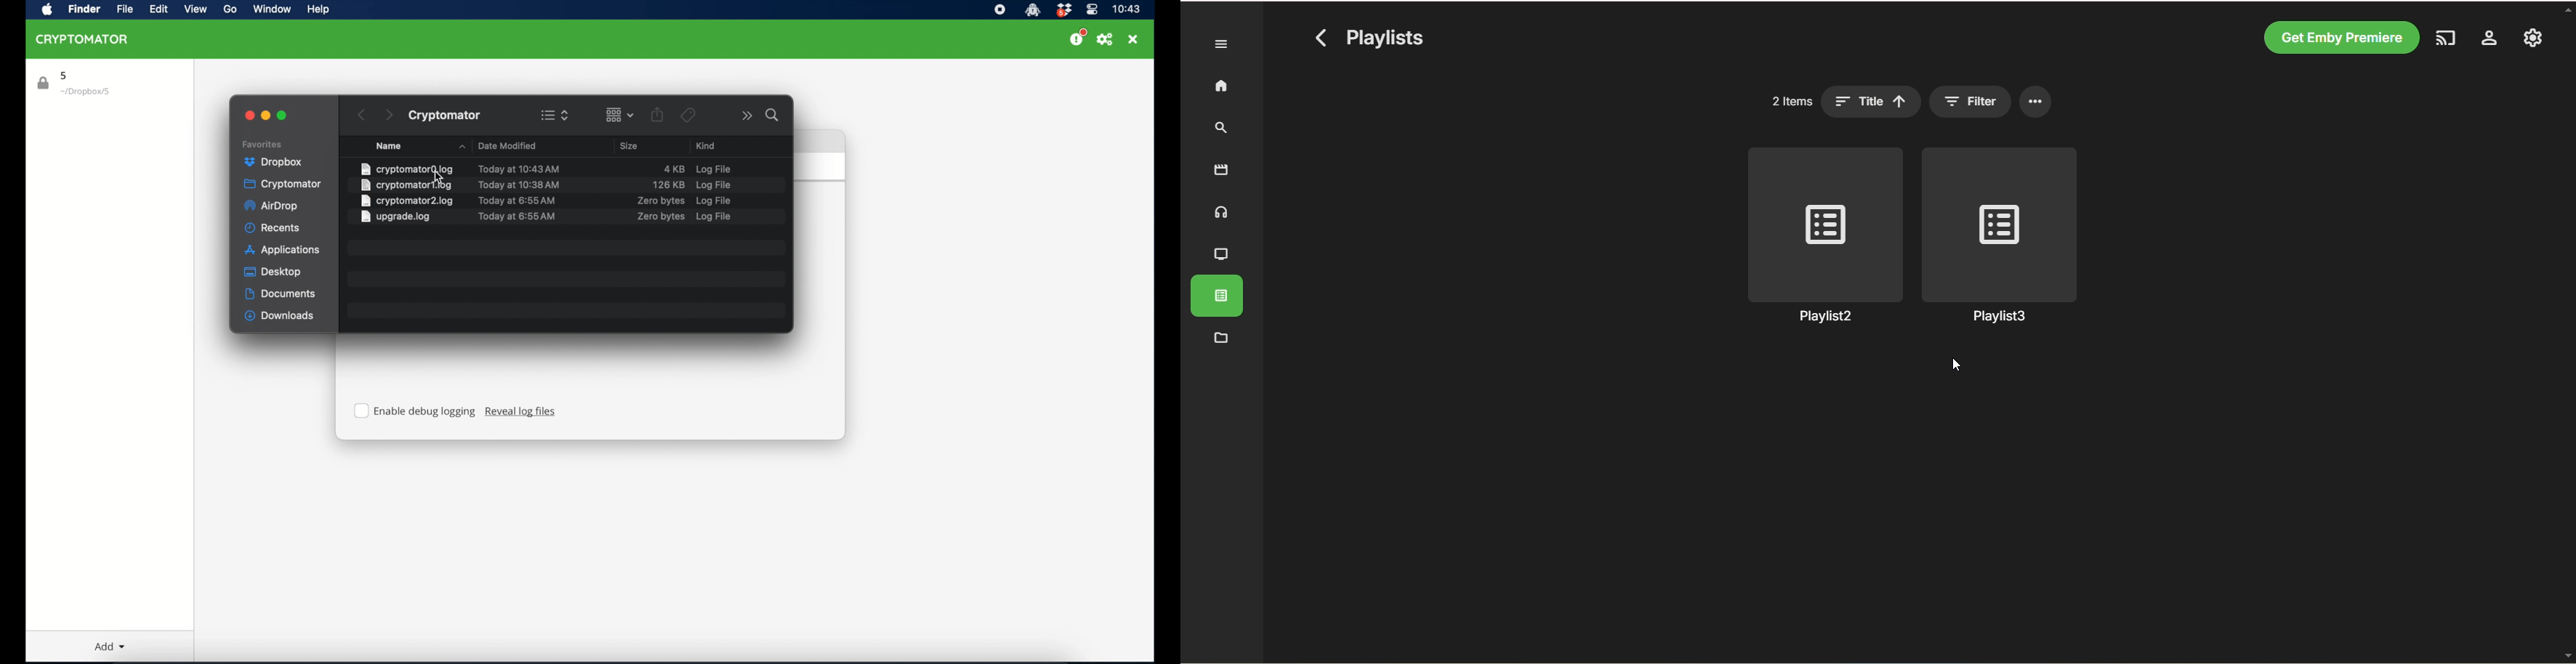 Image resolution: width=2576 pixels, height=672 pixels. I want to click on close, so click(1134, 39).